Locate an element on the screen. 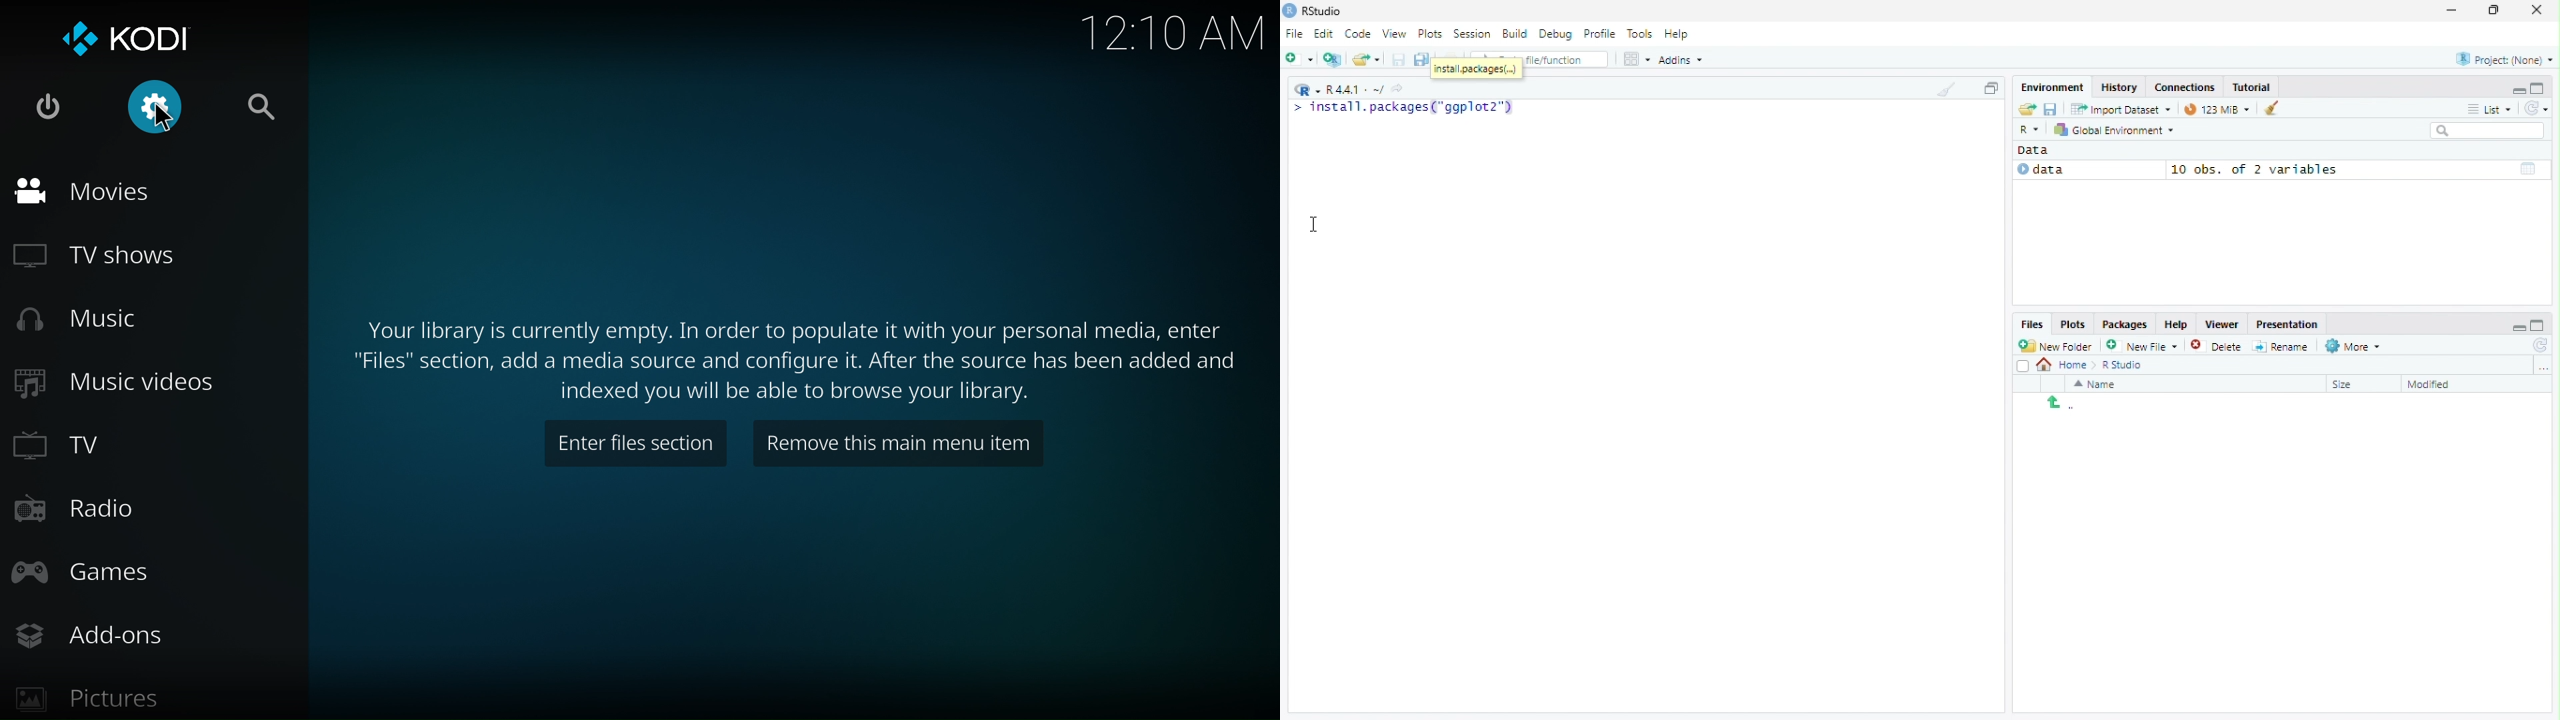  Select all is located at coordinates (2023, 365).